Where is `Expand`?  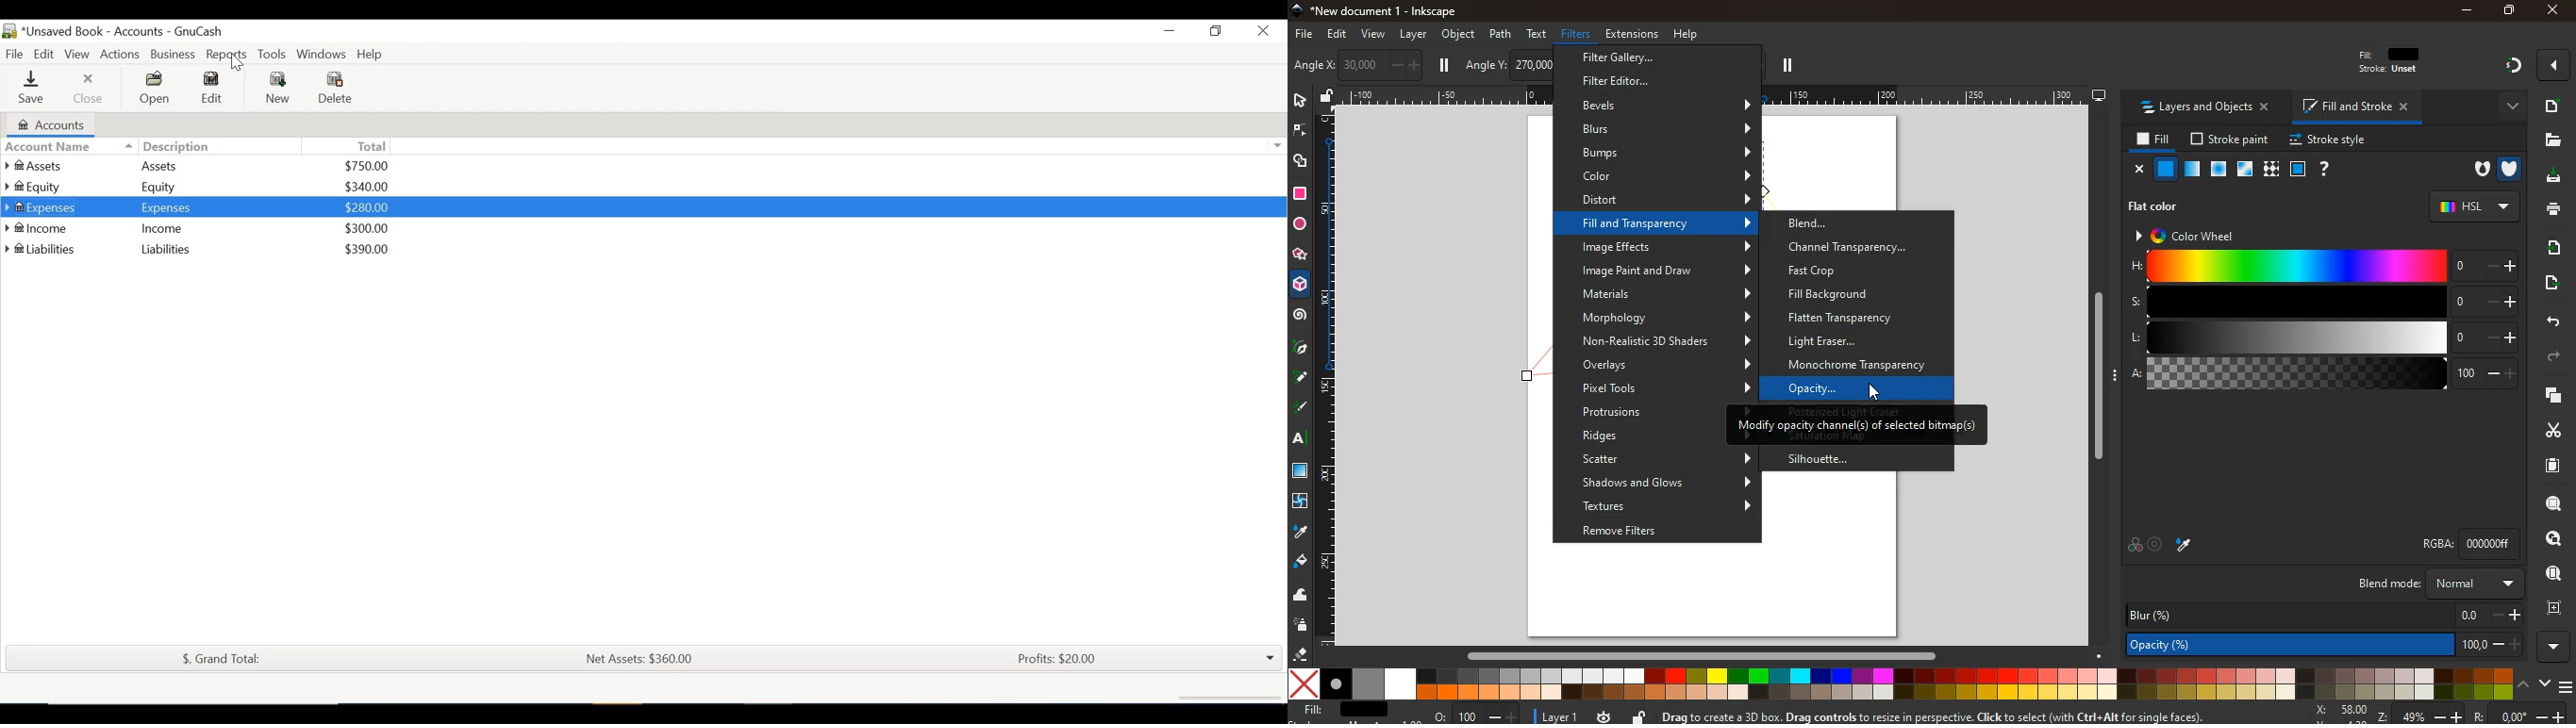 Expand is located at coordinates (1276, 146).